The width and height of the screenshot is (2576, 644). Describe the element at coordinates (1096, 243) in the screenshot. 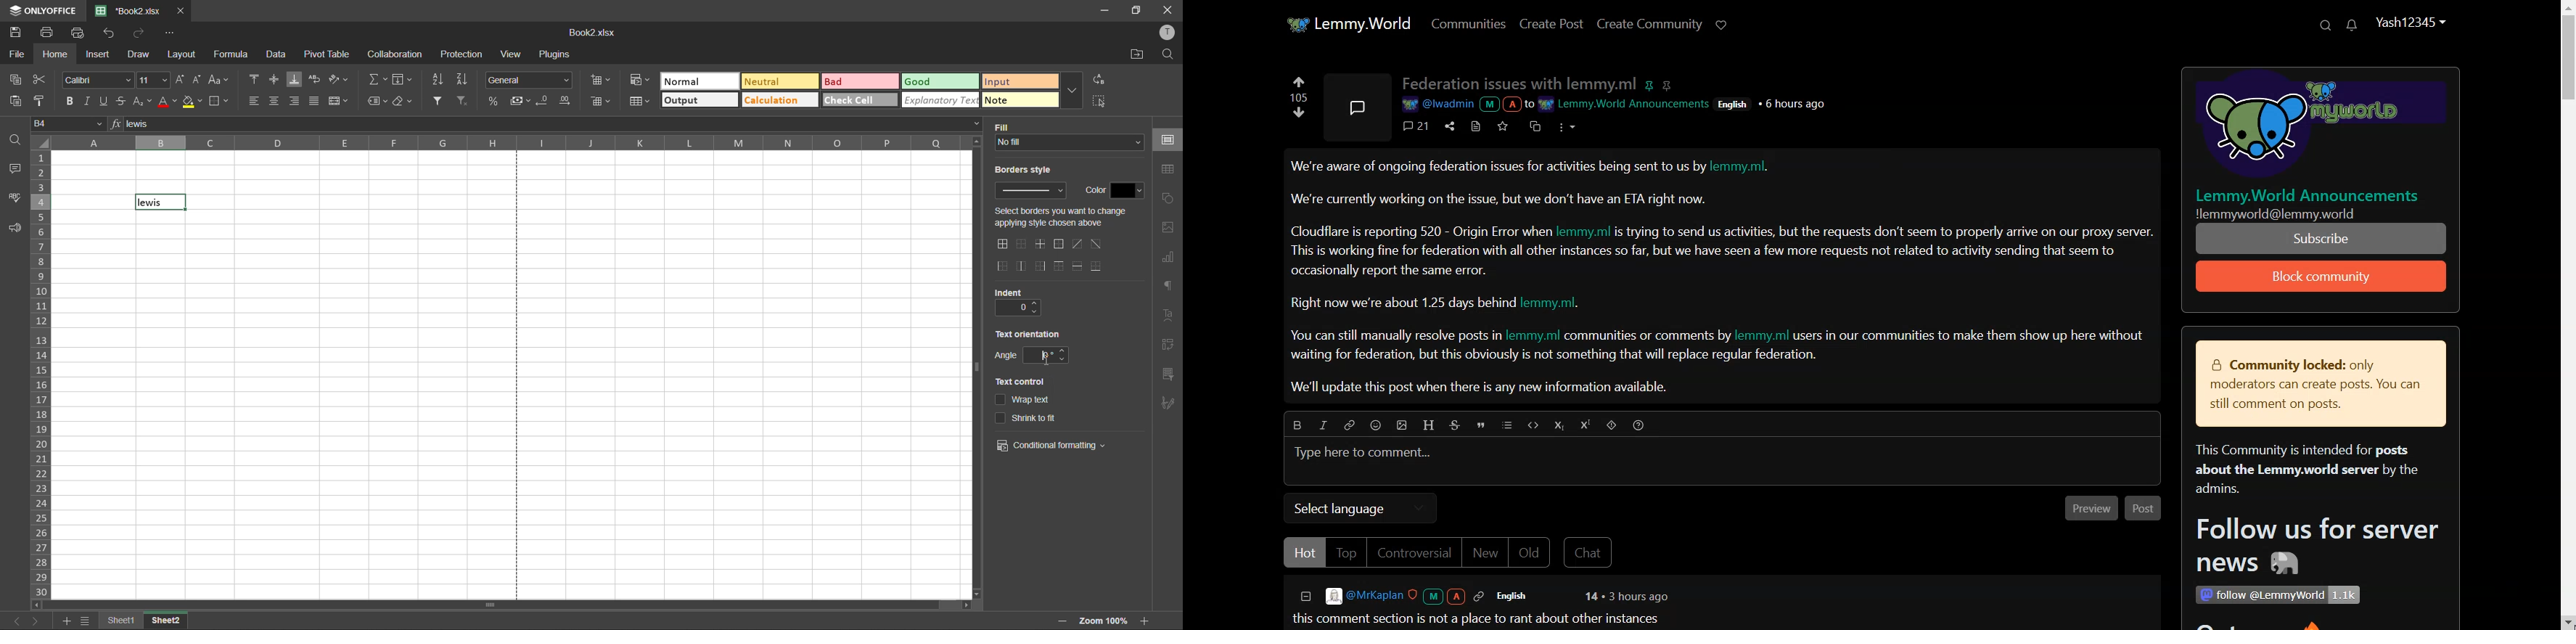

I see `diagonal down border` at that location.